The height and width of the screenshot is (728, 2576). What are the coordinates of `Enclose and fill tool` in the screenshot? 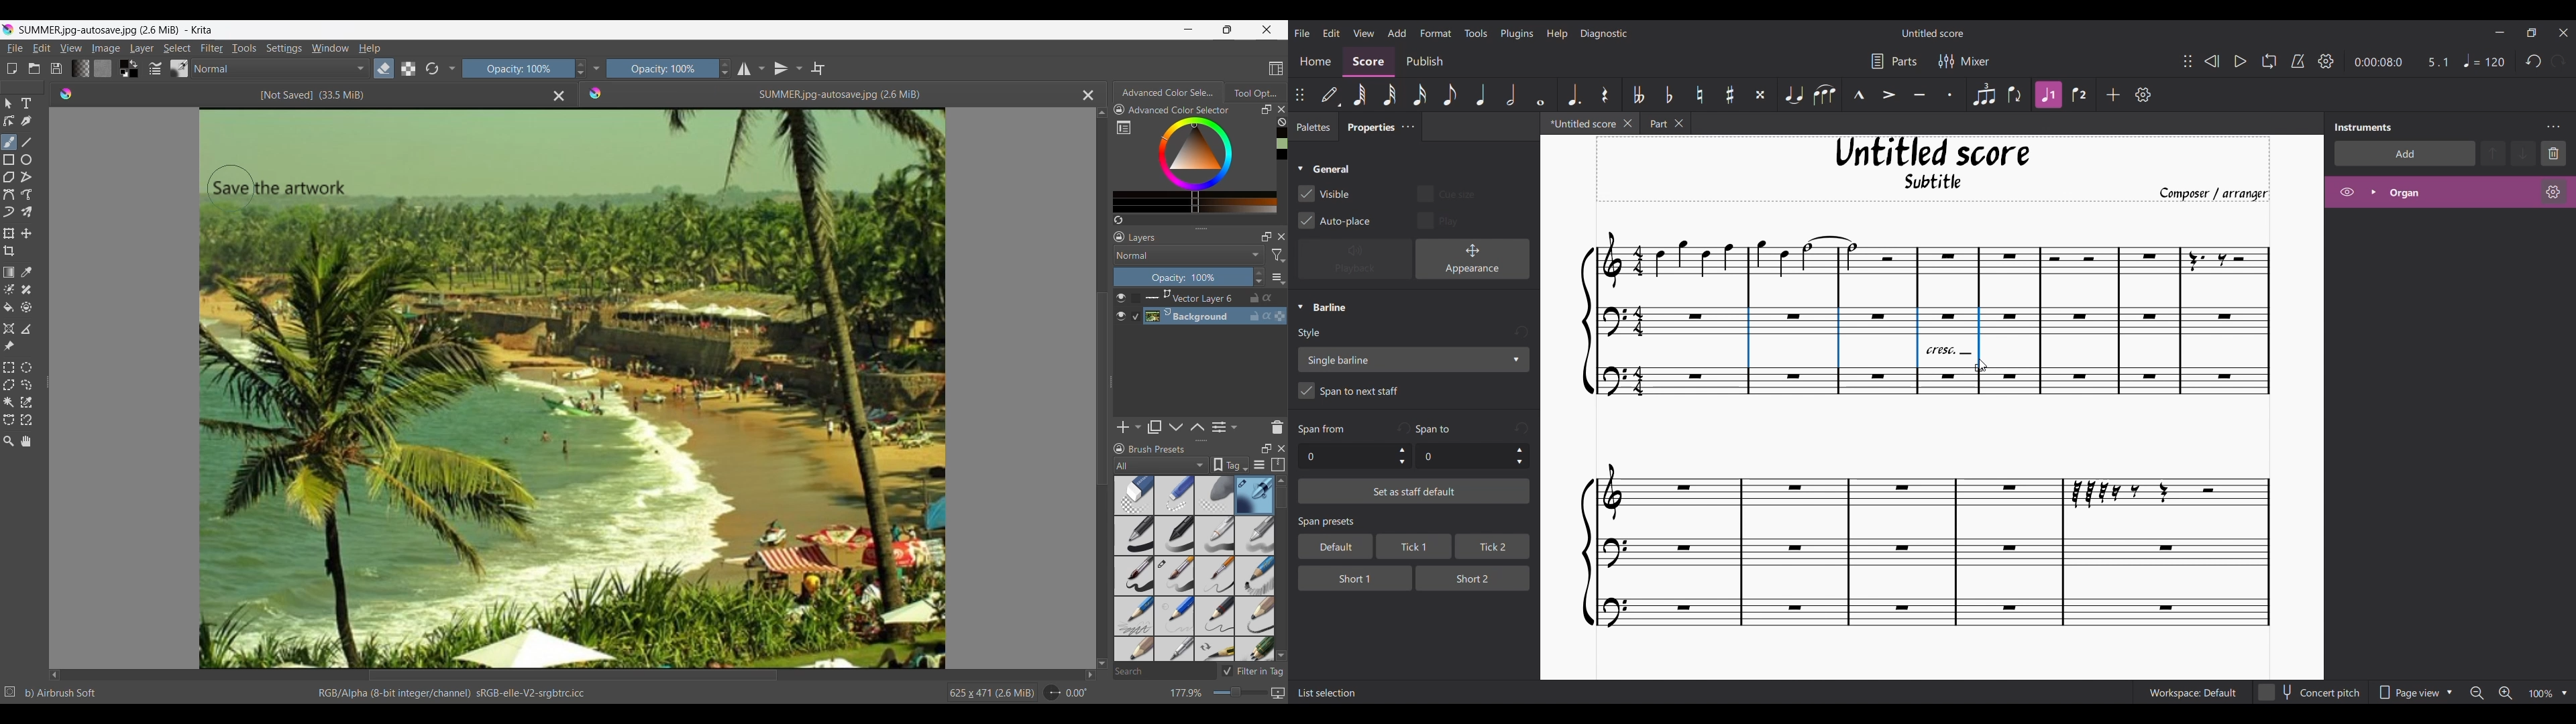 It's located at (26, 307).